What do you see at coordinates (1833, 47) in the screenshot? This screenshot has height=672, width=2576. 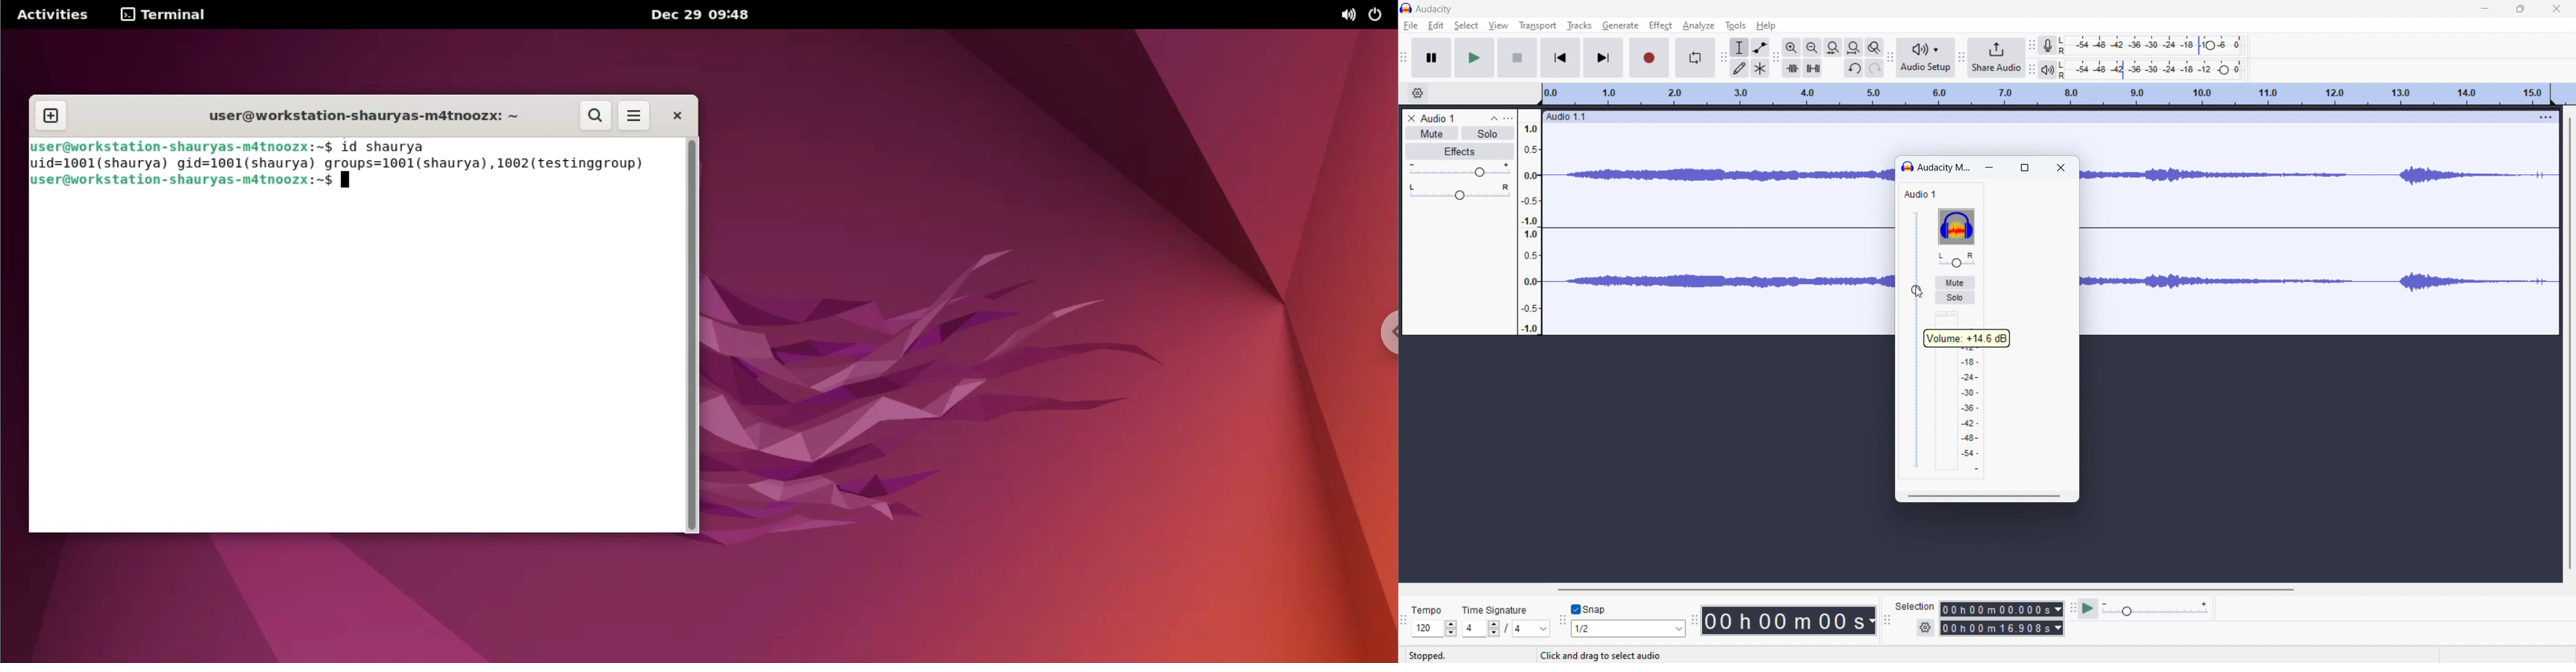 I see `fit seleccction to width` at bounding box center [1833, 47].